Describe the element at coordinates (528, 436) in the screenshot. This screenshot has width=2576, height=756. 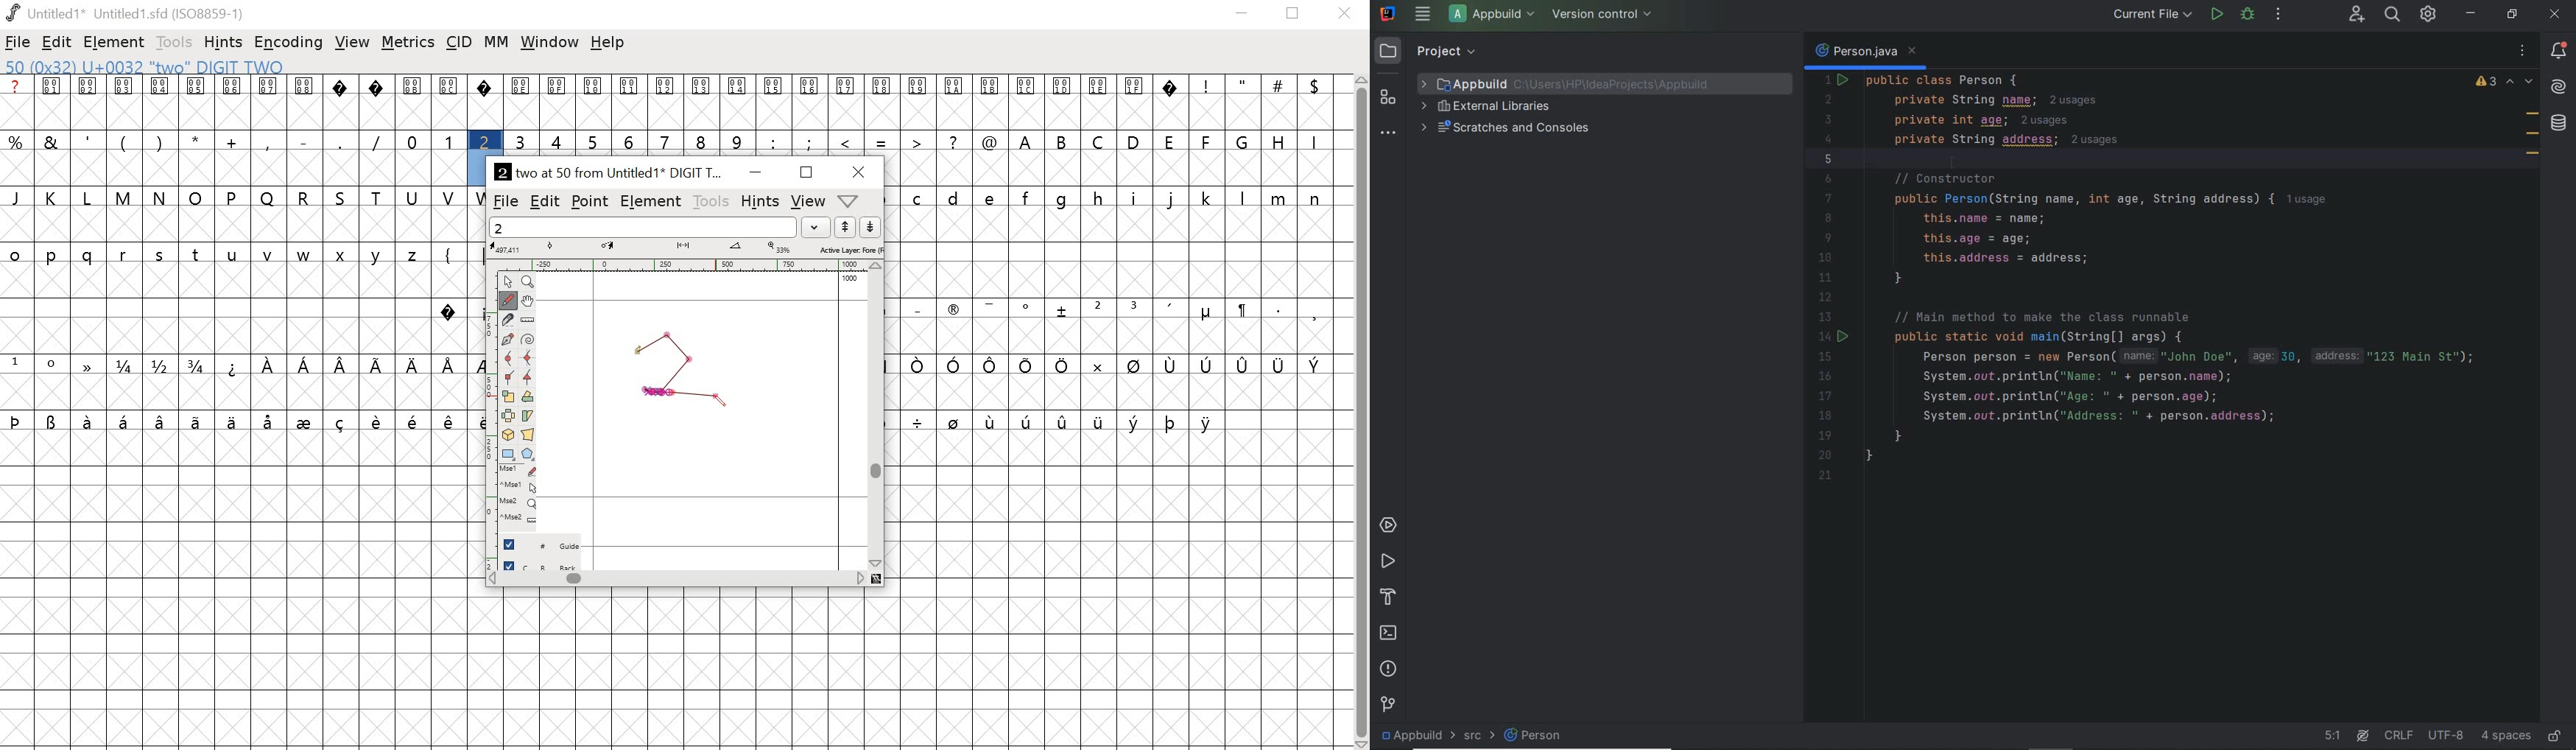
I see `perspective` at that location.